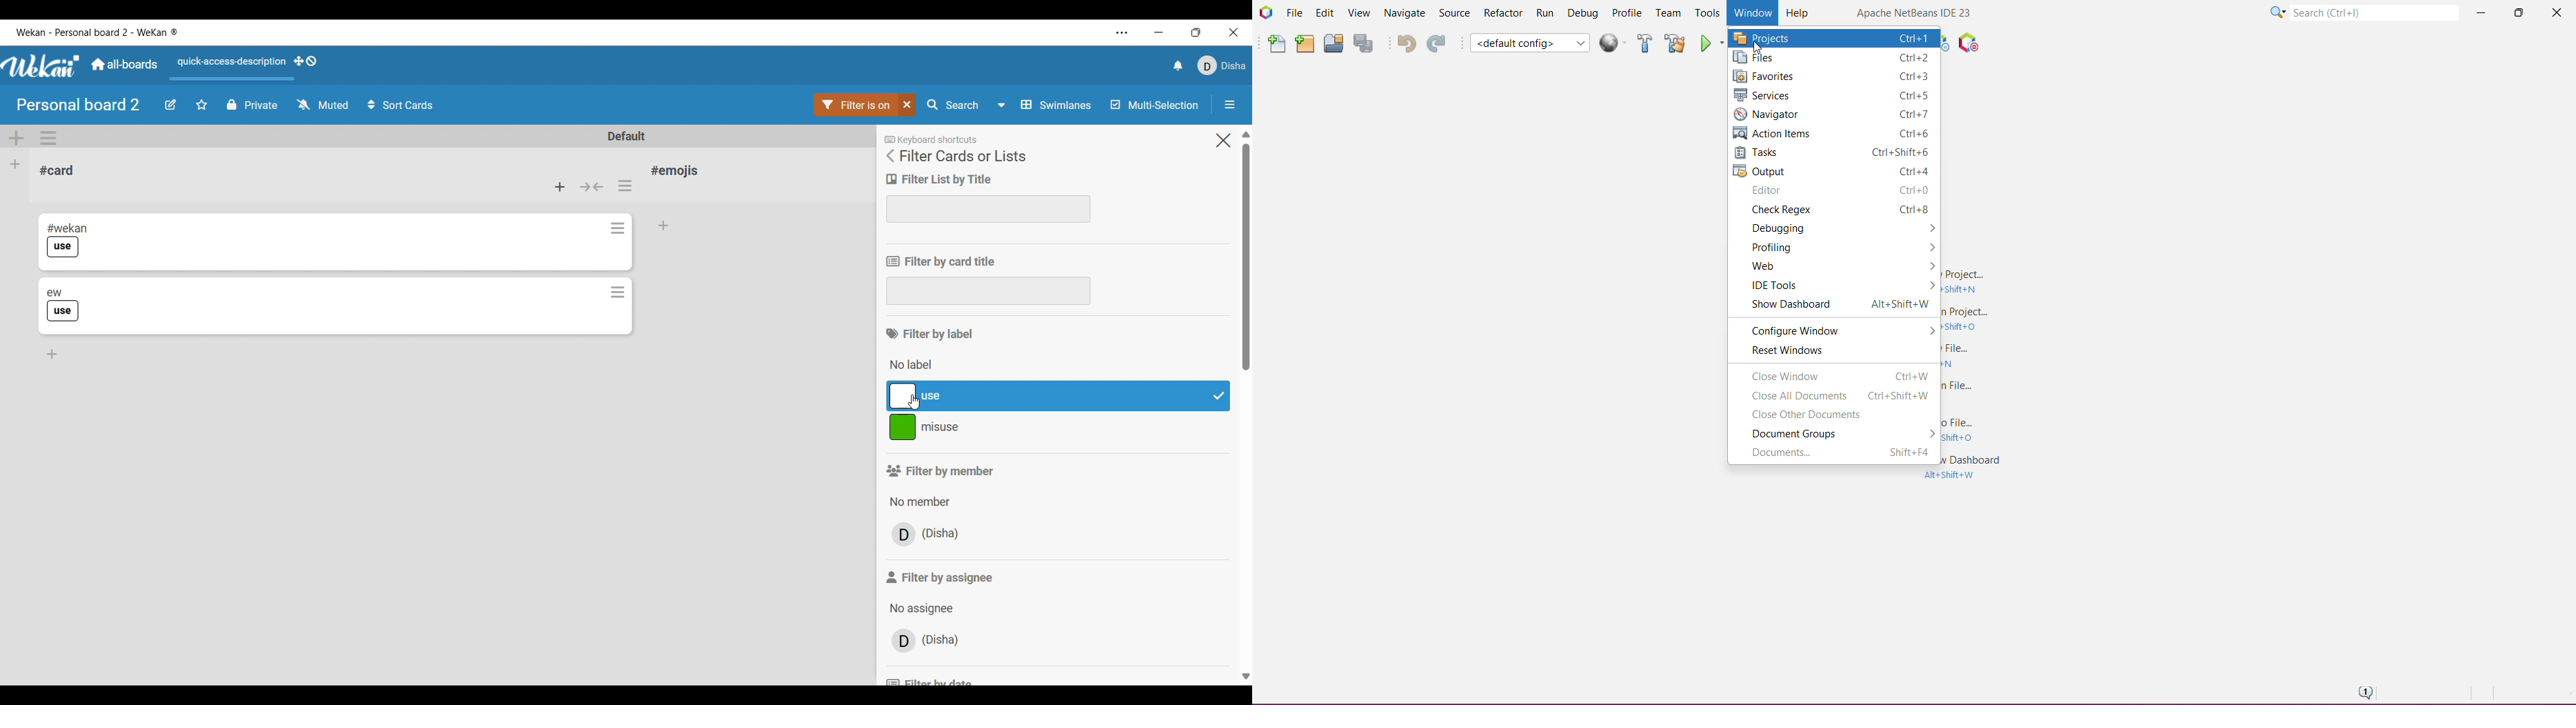  I want to click on Card actions for respective card, so click(618, 293).